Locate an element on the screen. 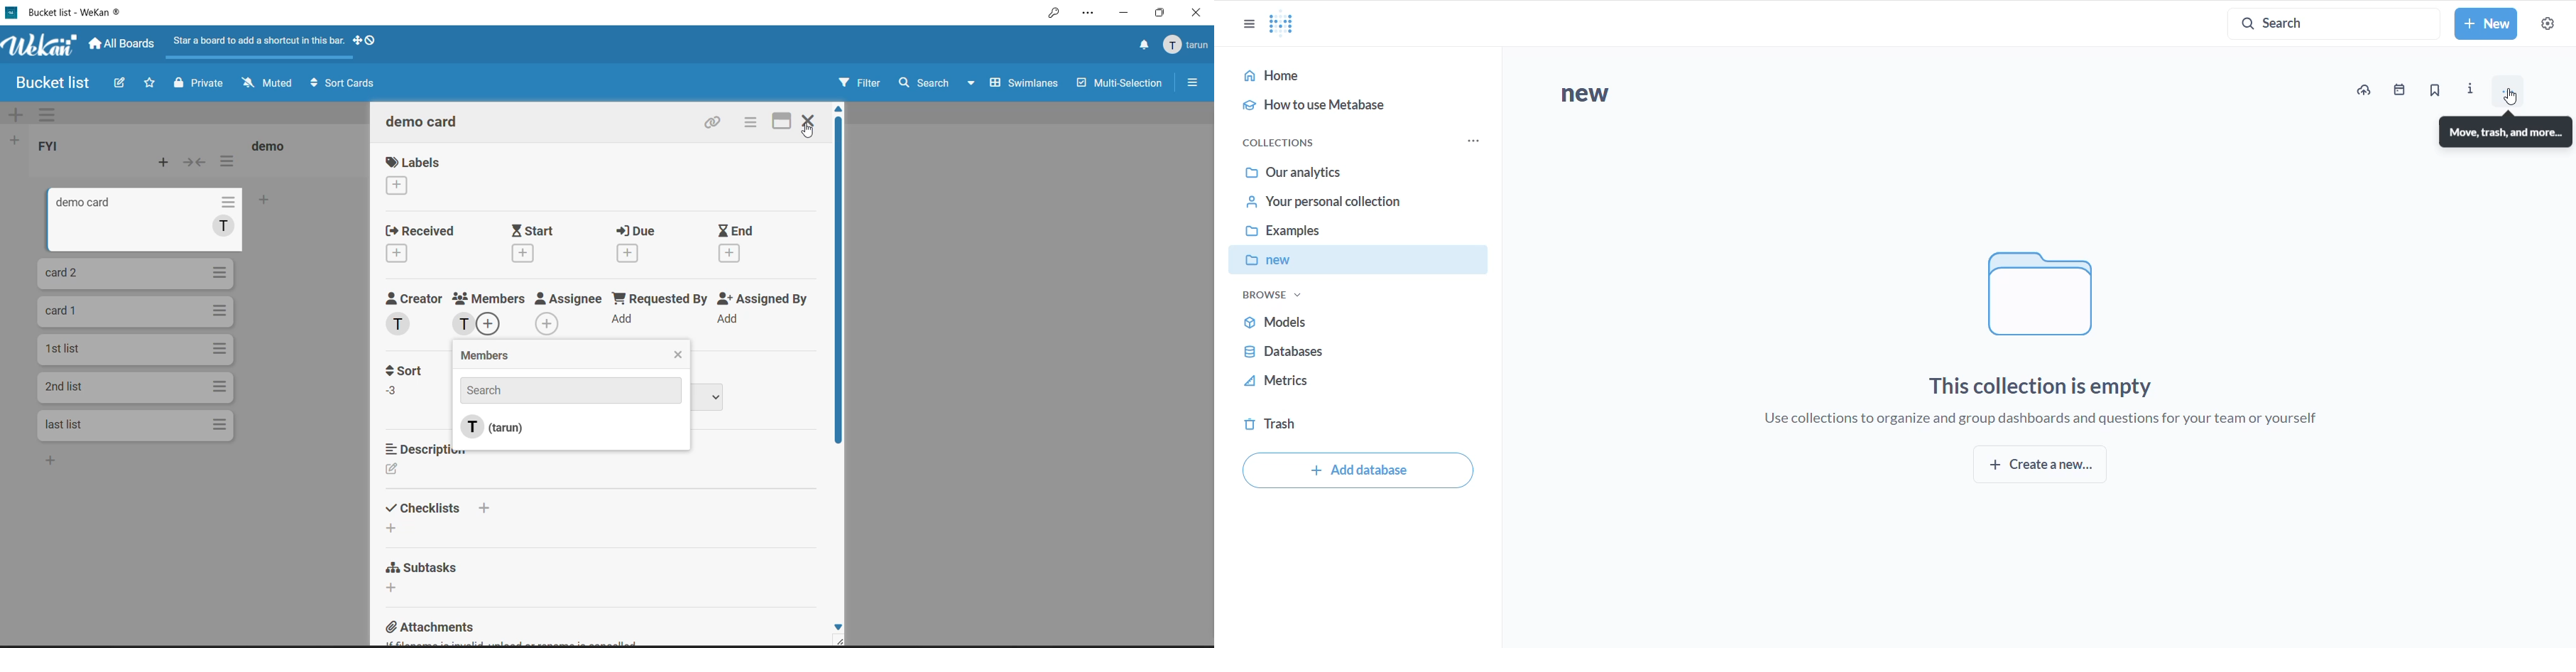  card title is located at coordinates (68, 309).